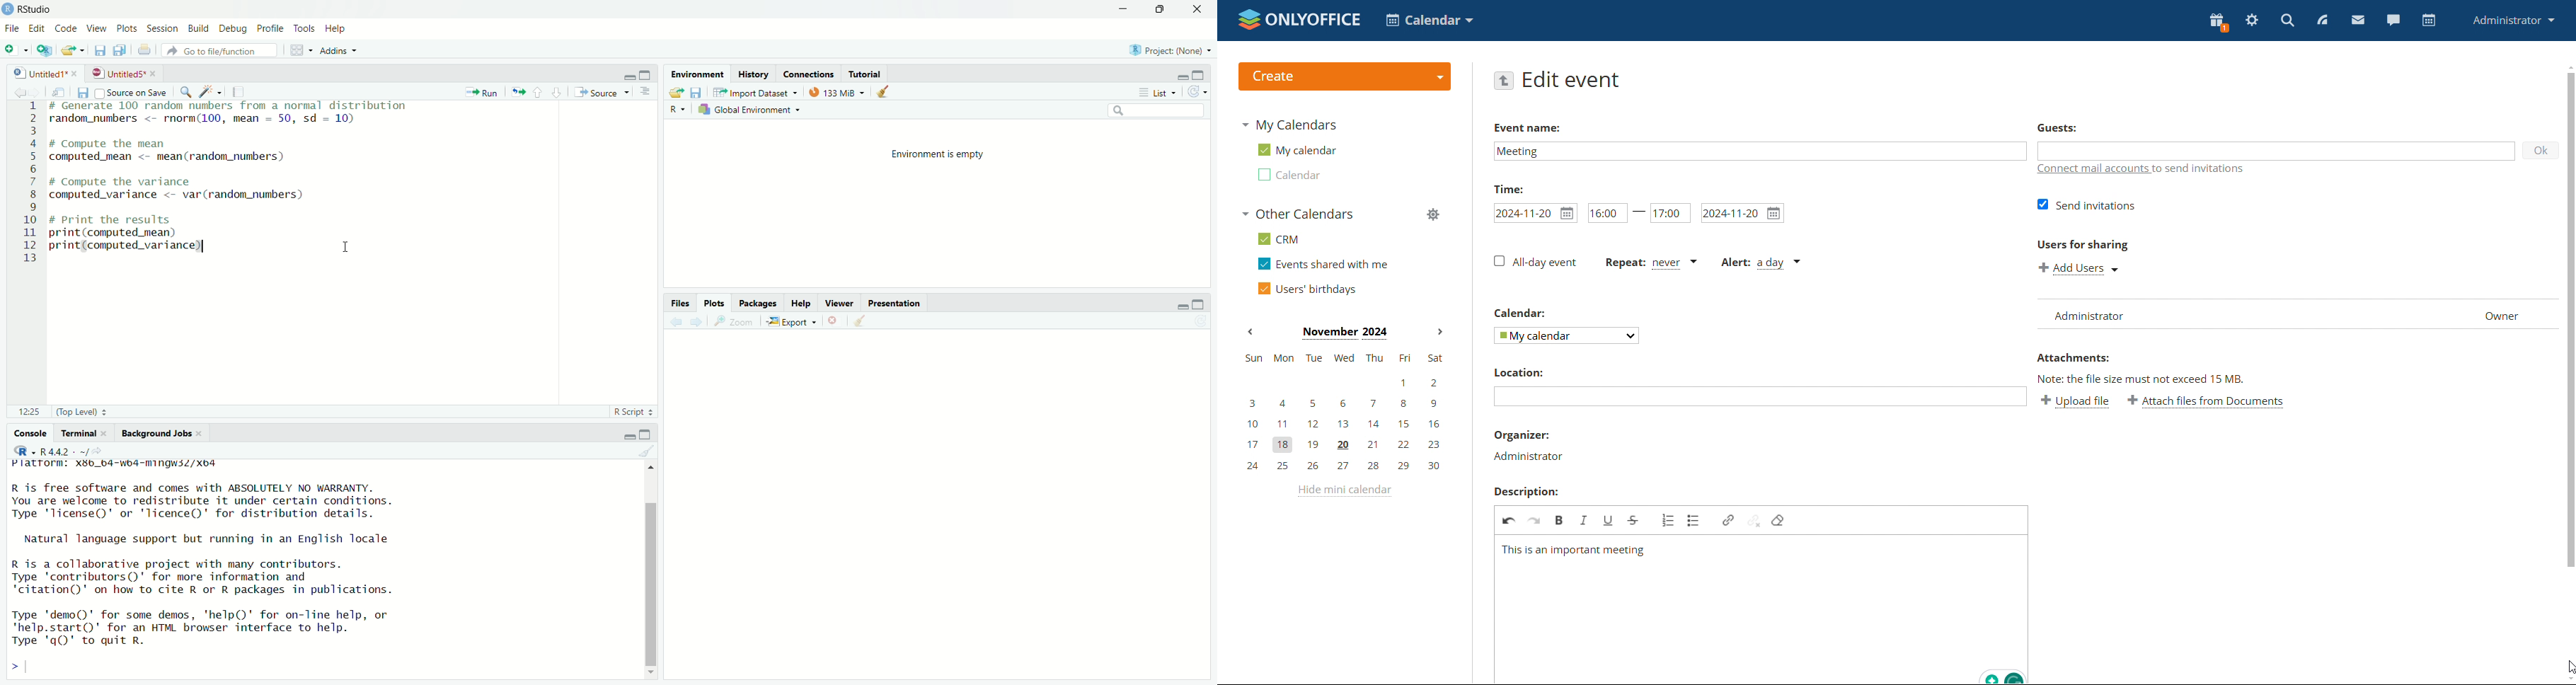 This screenshot has height=700, width=2576. What do you see at coordinates (2074, 359) in the screenshot?
I see `attachments` at bounding box center [2074, 359].